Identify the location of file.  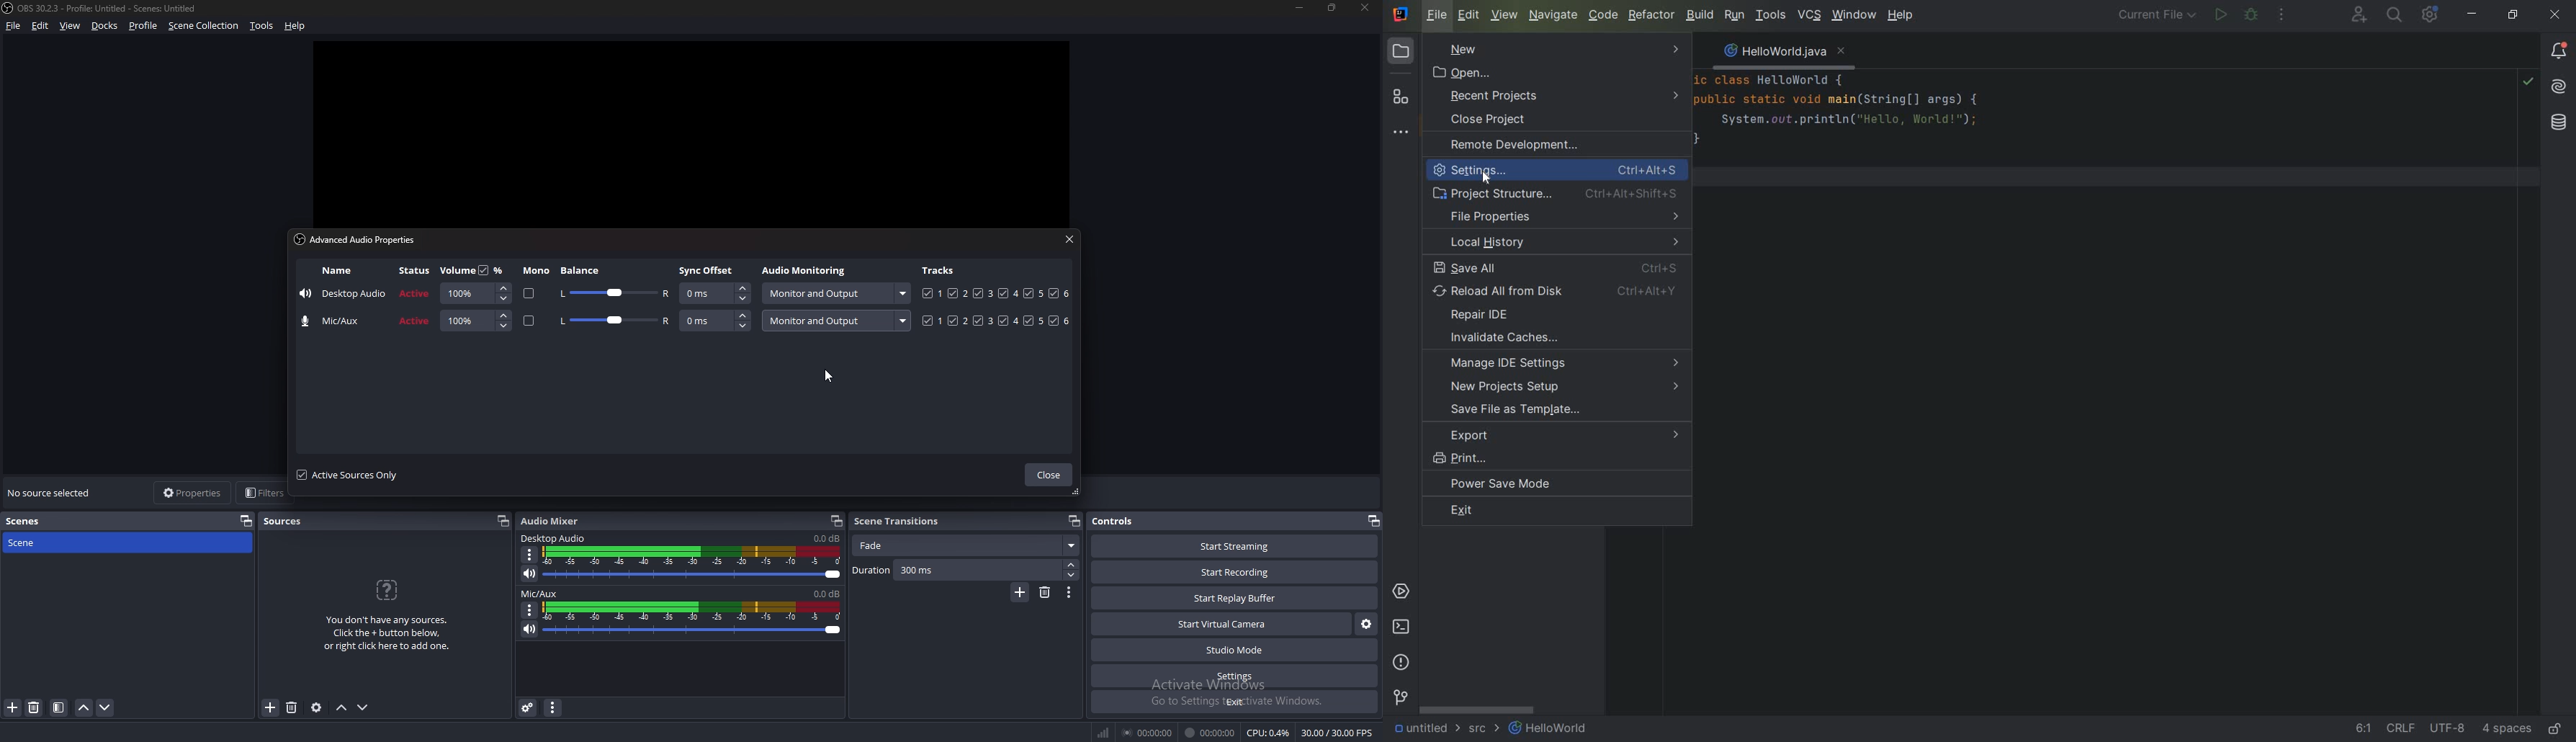
(14, 25).